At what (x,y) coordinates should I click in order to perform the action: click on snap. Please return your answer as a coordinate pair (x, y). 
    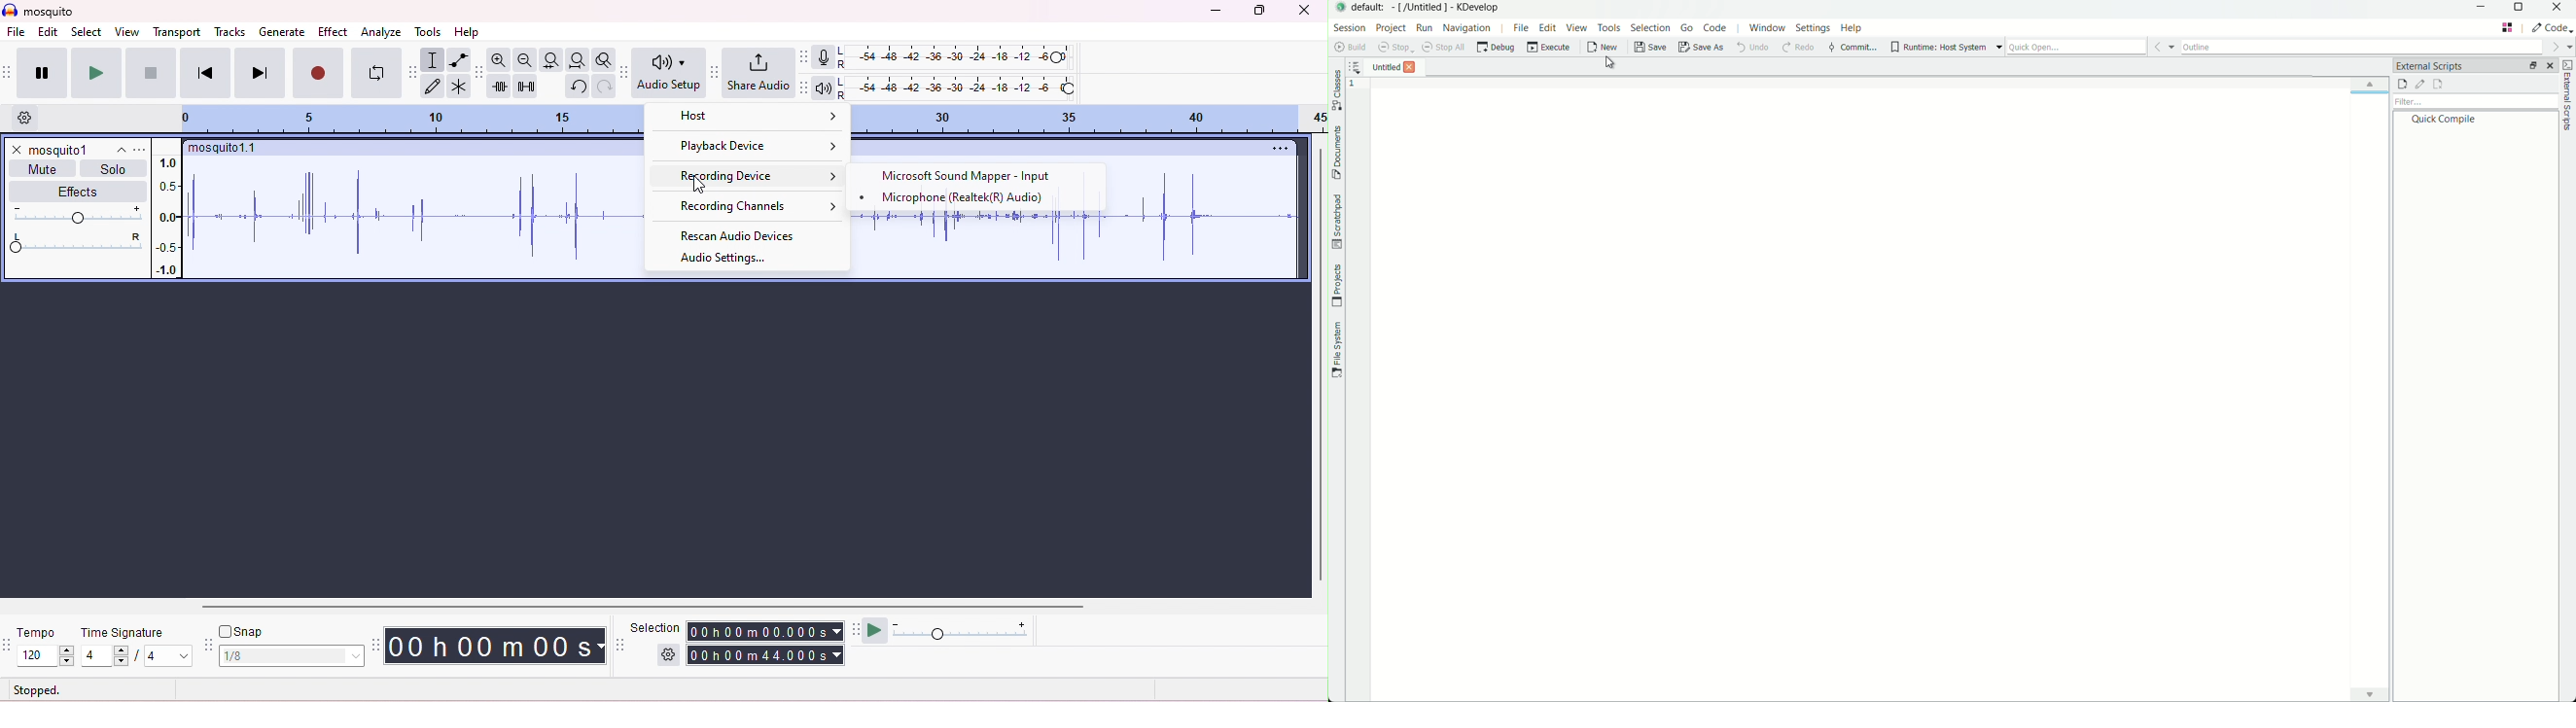
    Looking at the image, I should click on (241, 631).